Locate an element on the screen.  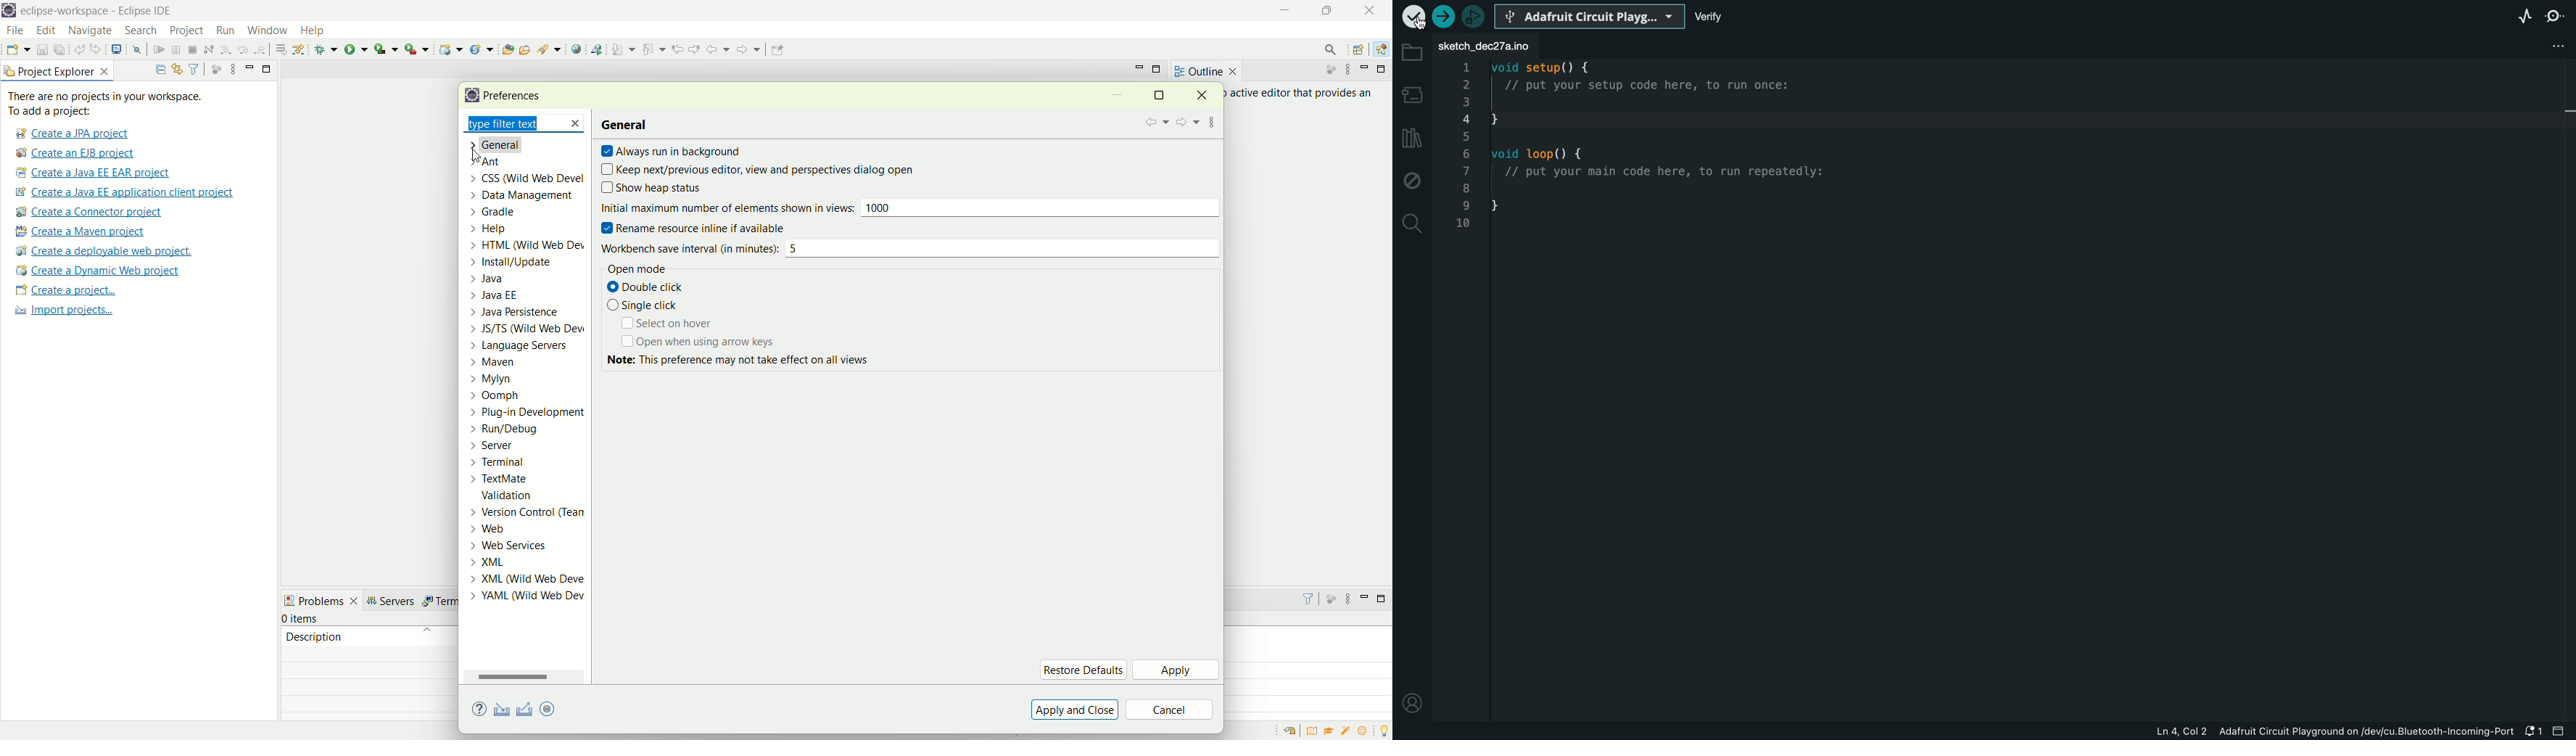
board selecter is located at coordinates (1589, 19).